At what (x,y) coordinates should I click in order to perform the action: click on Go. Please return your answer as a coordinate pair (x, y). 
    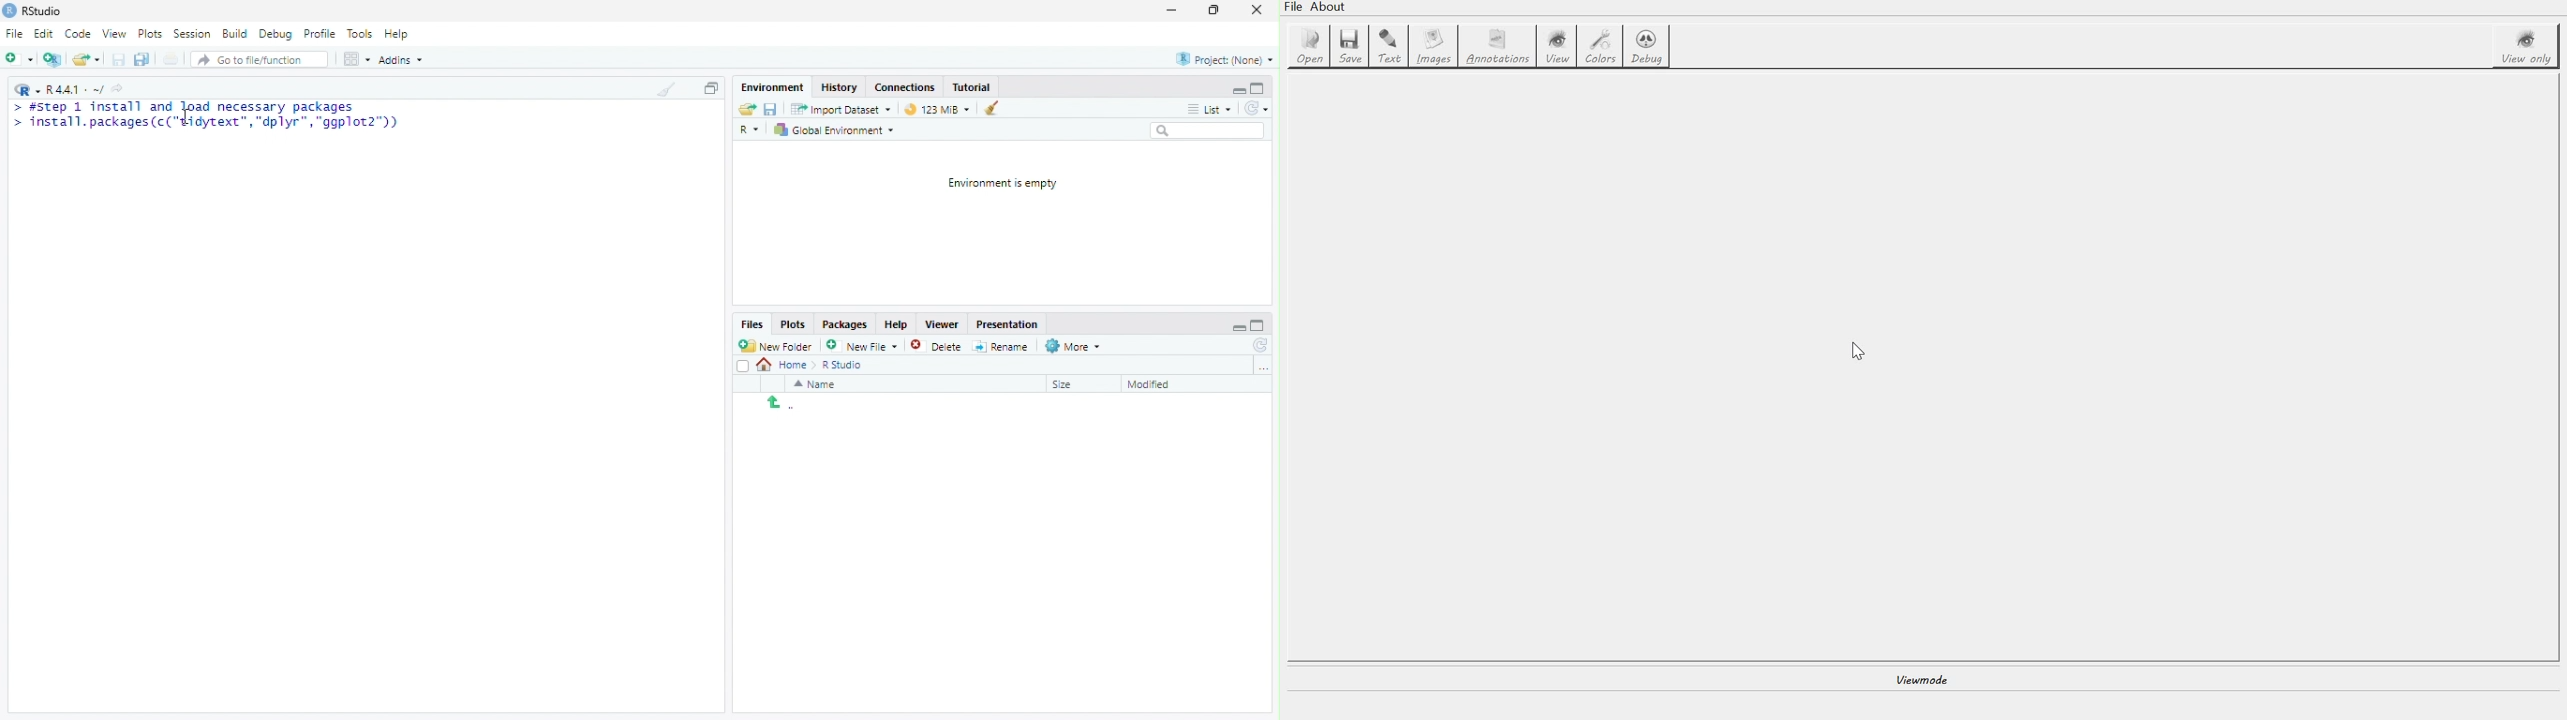
    Looking at the image, I should click on (121, 91).